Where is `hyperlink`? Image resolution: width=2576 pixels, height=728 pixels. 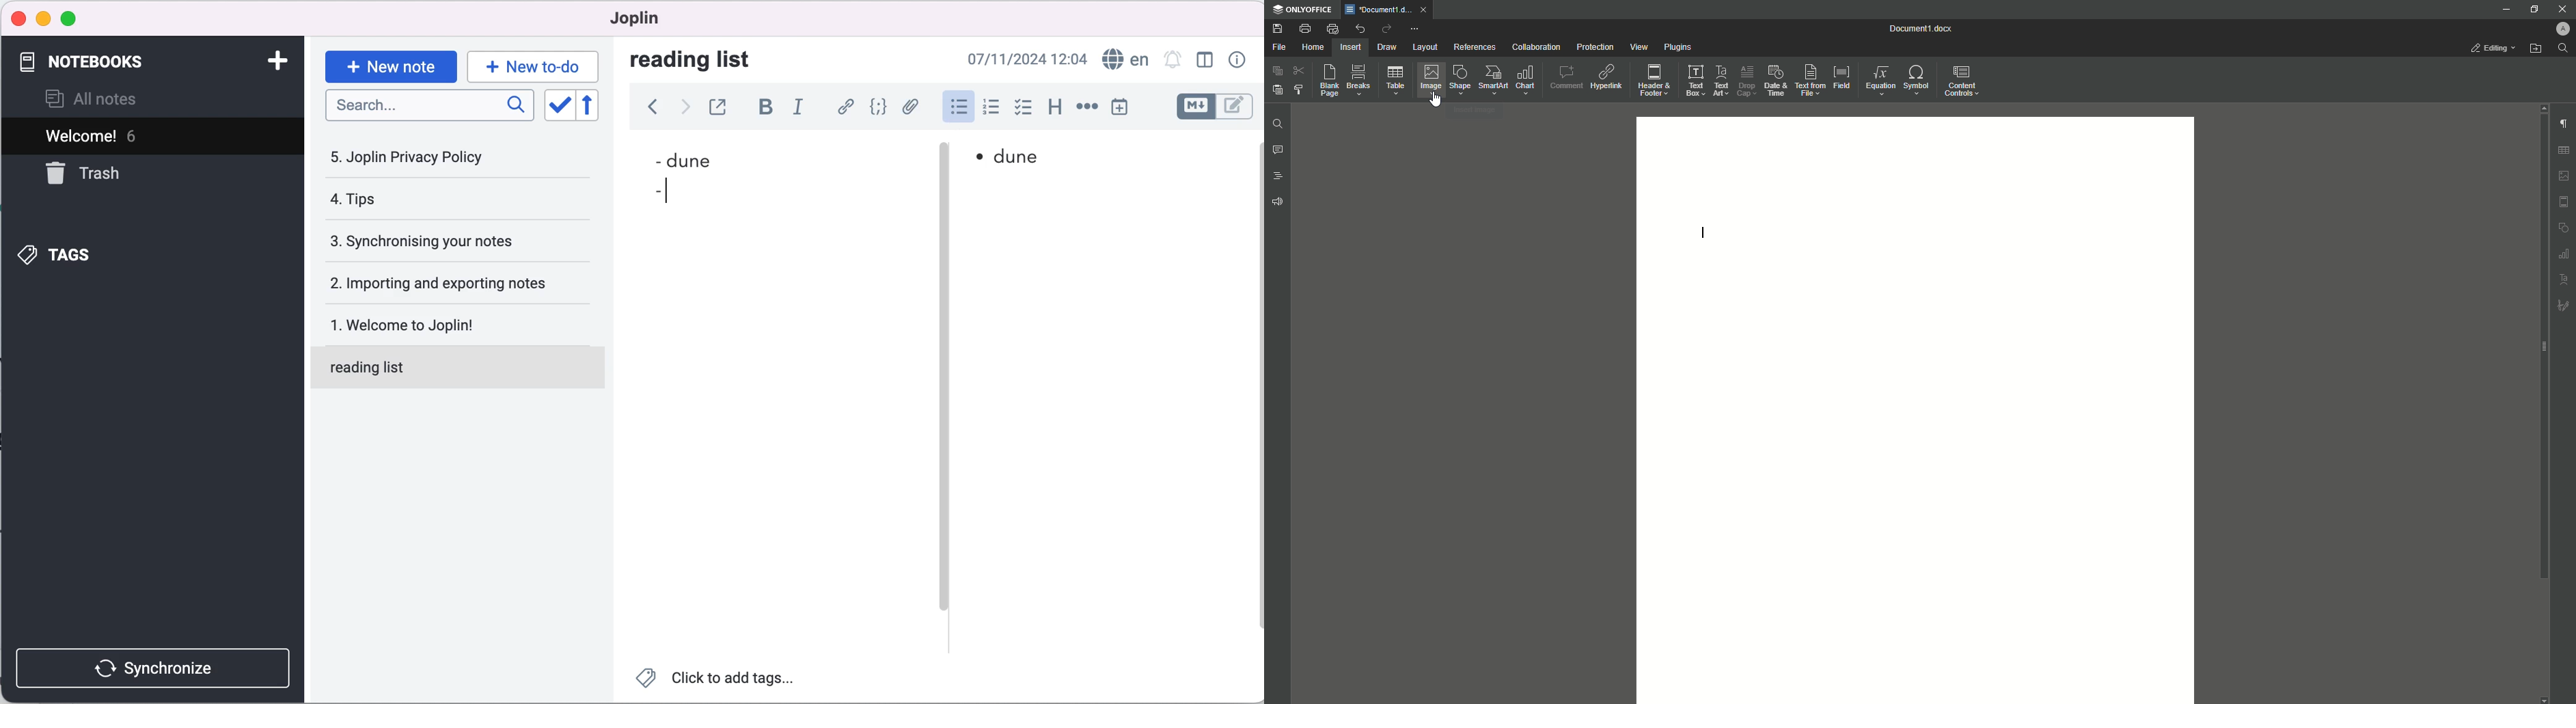
hyperlink is located at coordinates (846, 106).